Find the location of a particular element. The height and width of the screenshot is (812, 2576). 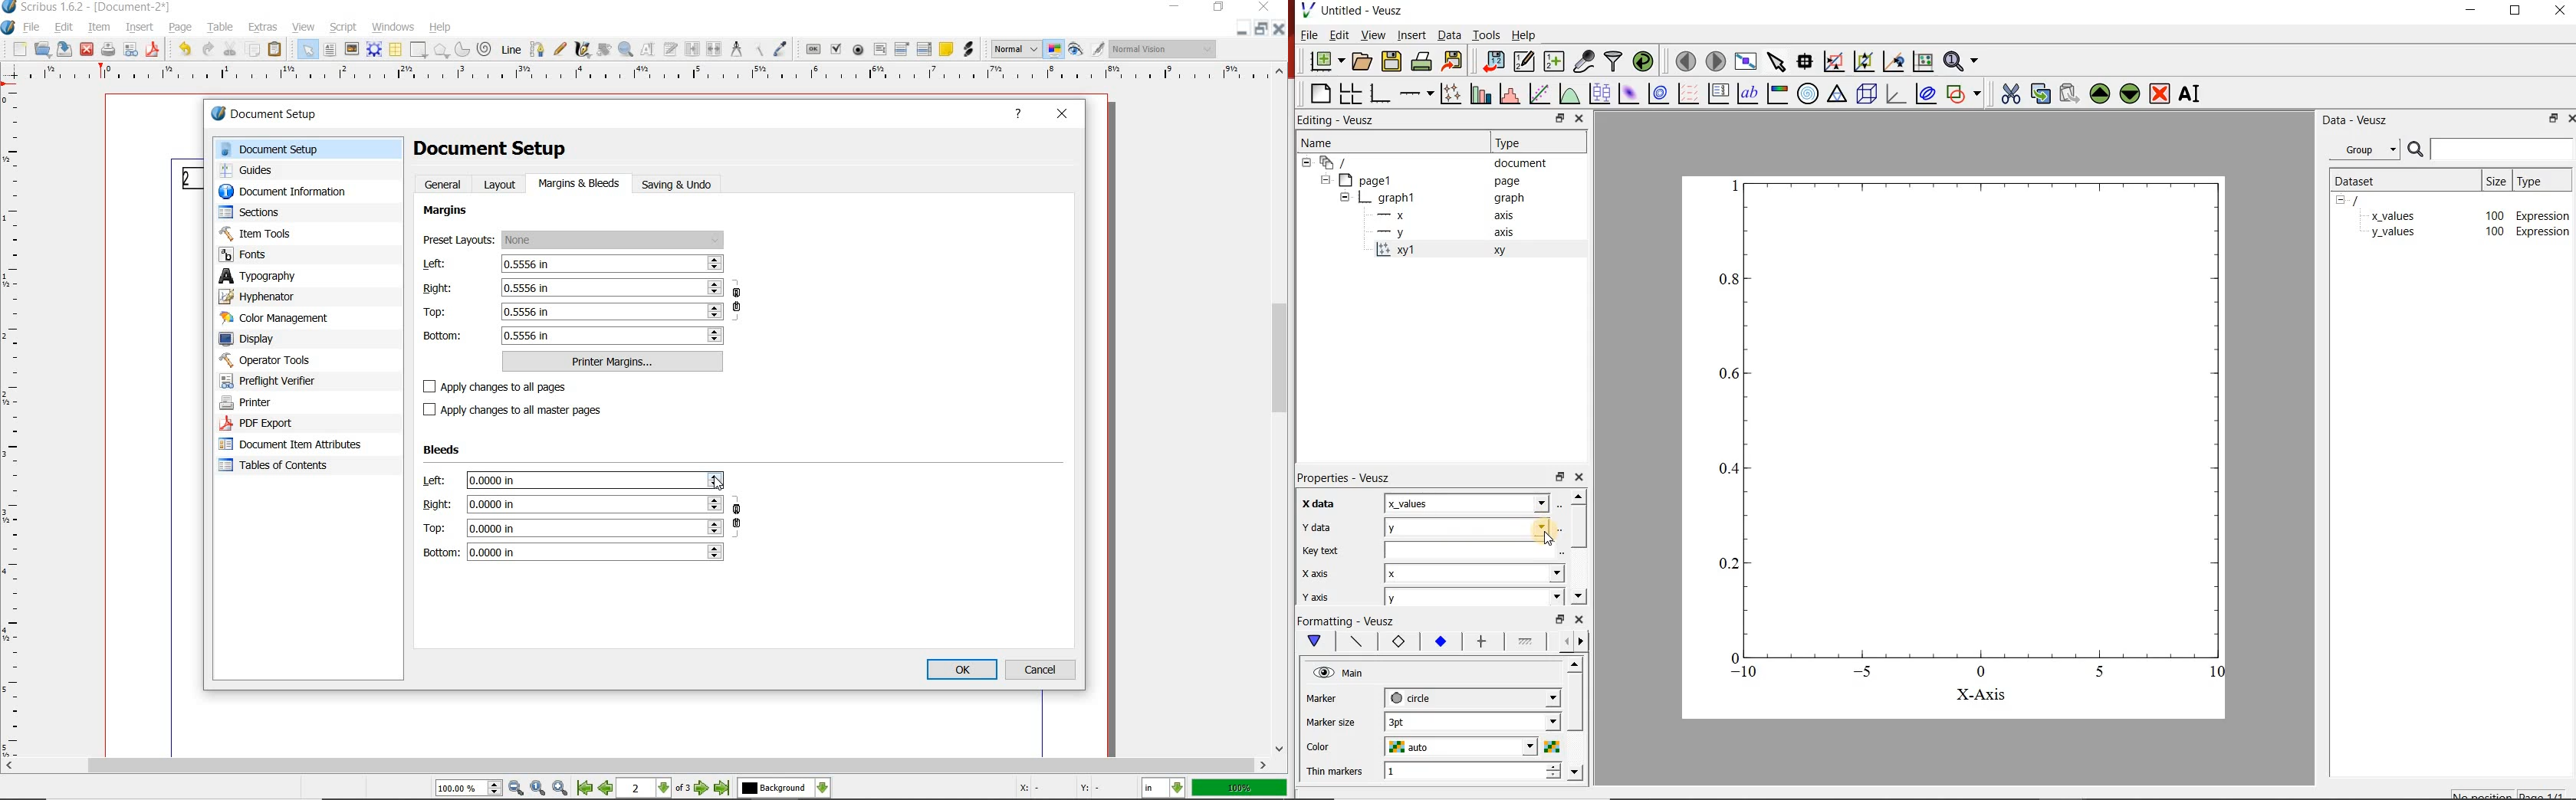

Close is located at coordinates (1280, 31).